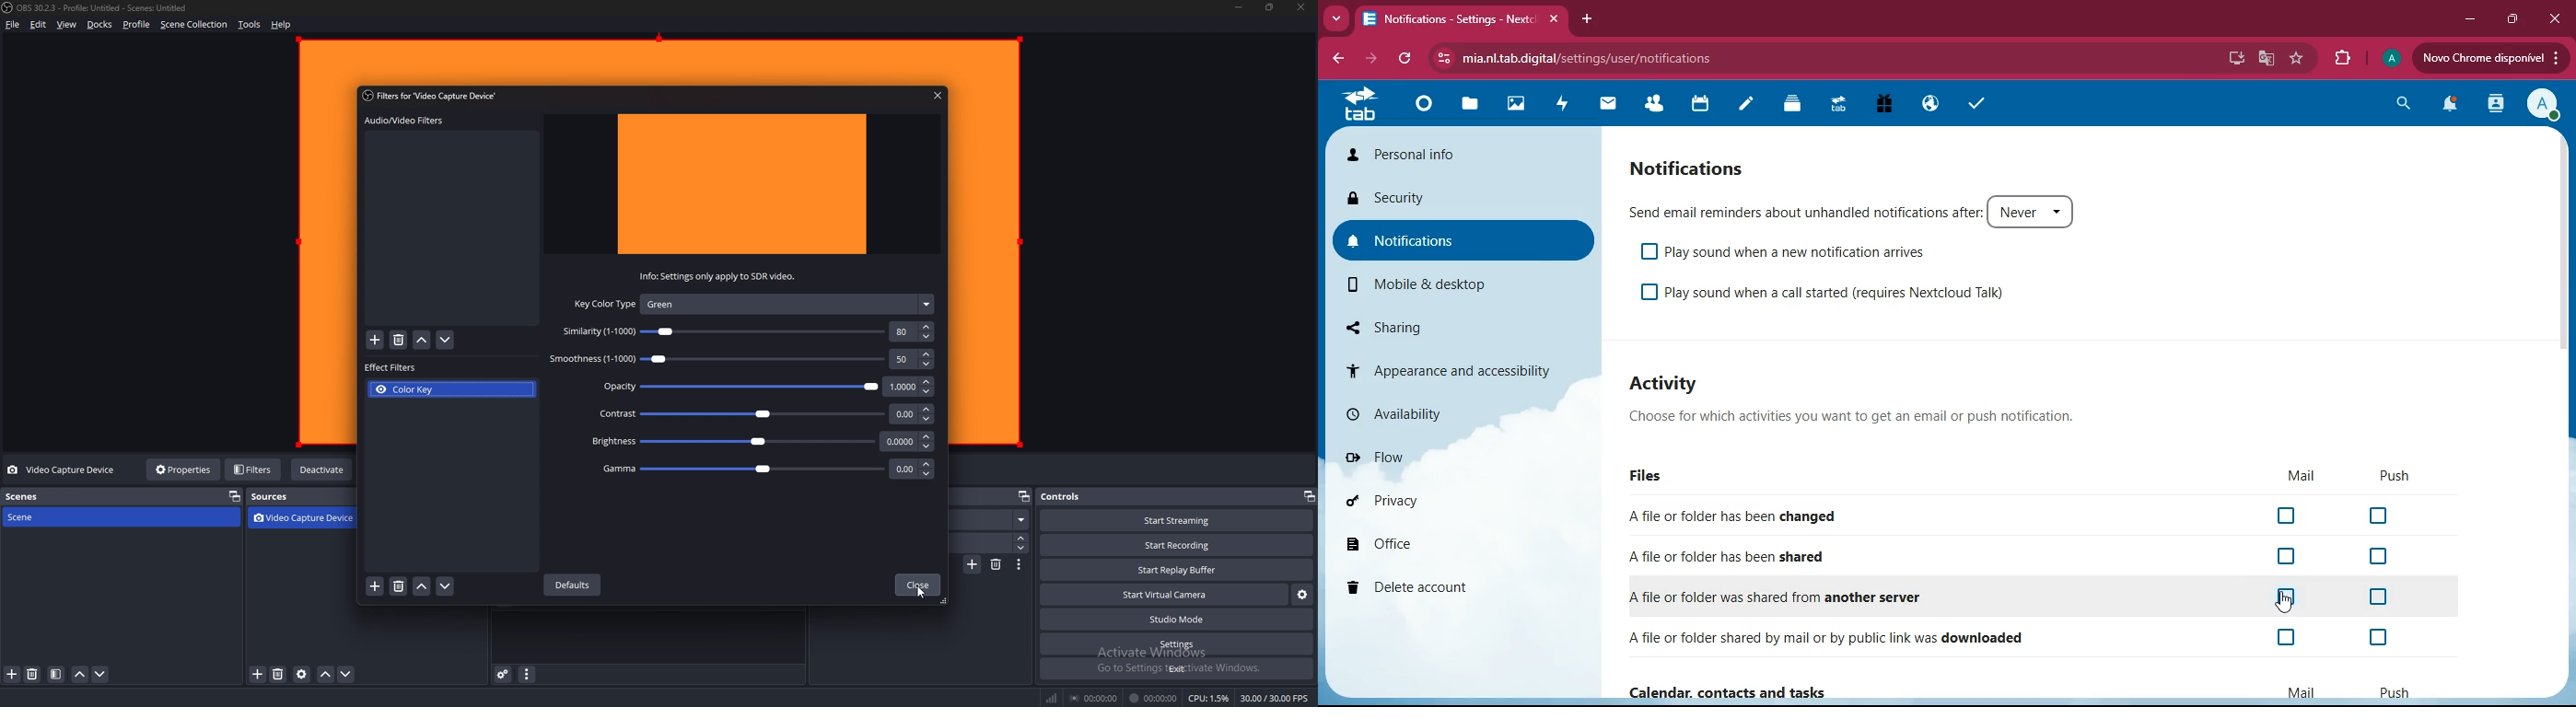  Describe the element at coordinates (2283, 602) in the screenshot. I see `cursor` at that location.